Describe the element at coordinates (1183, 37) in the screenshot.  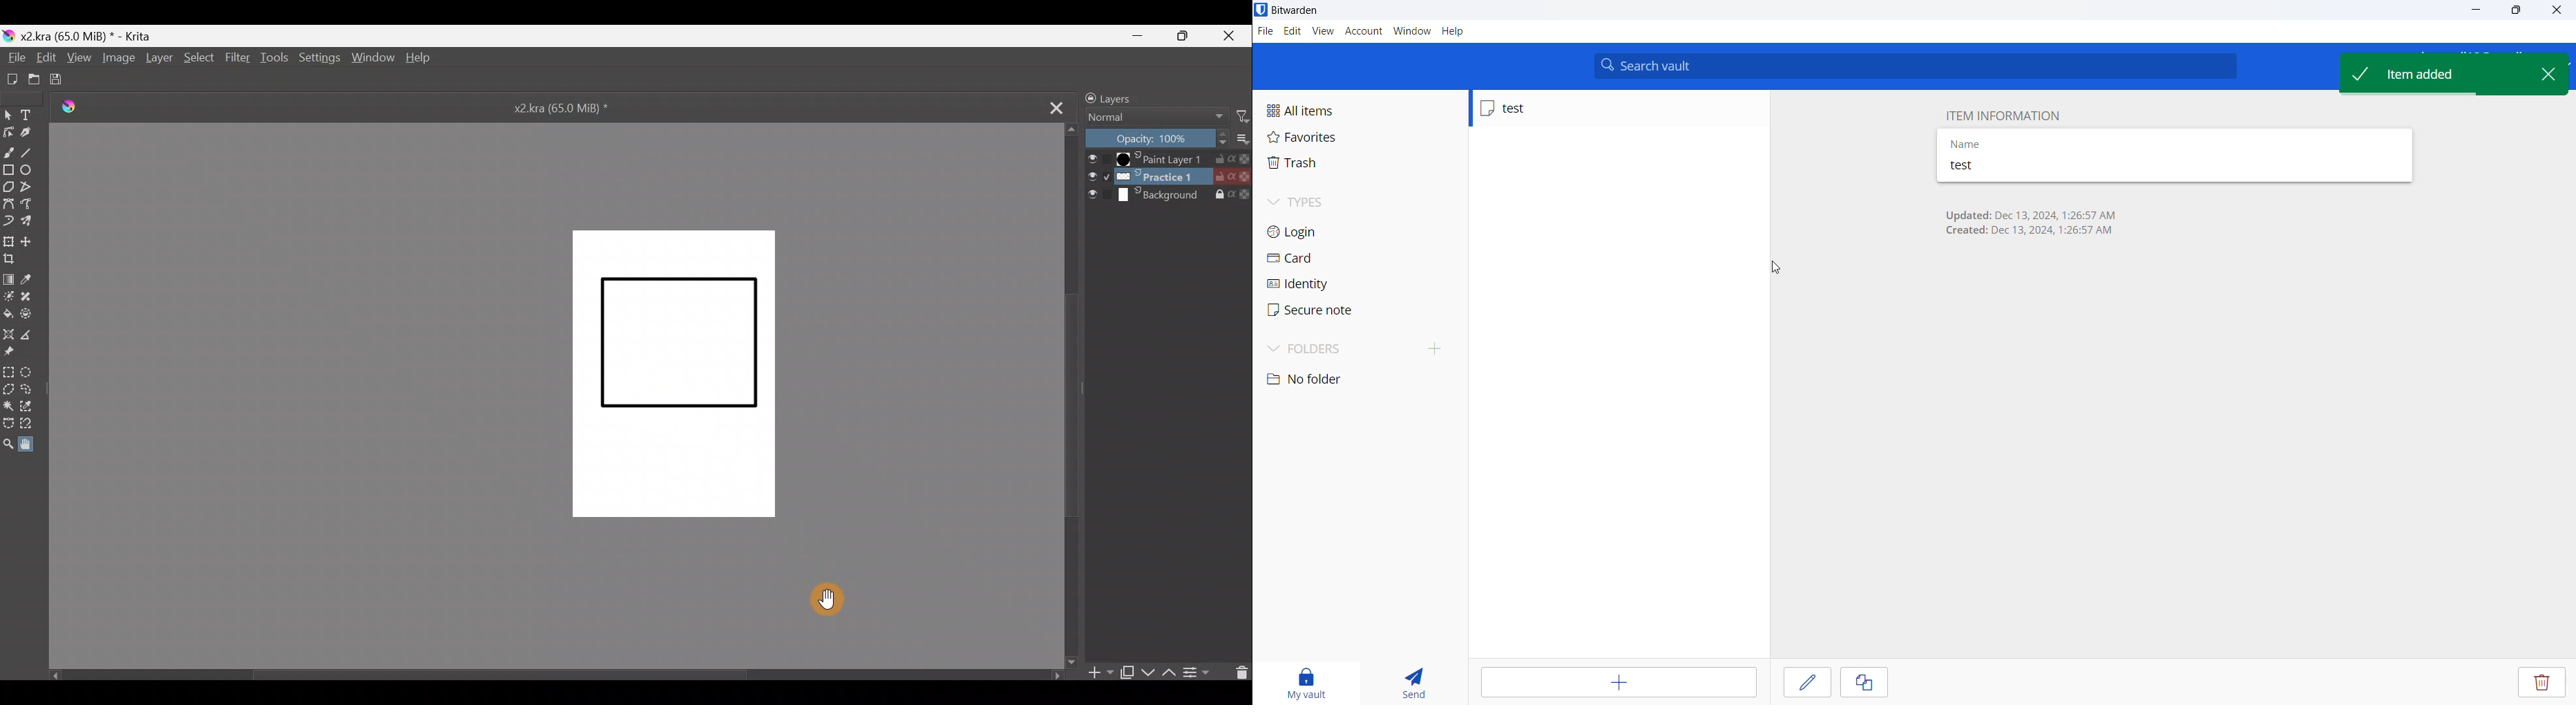
I see `Maximize` at that location.